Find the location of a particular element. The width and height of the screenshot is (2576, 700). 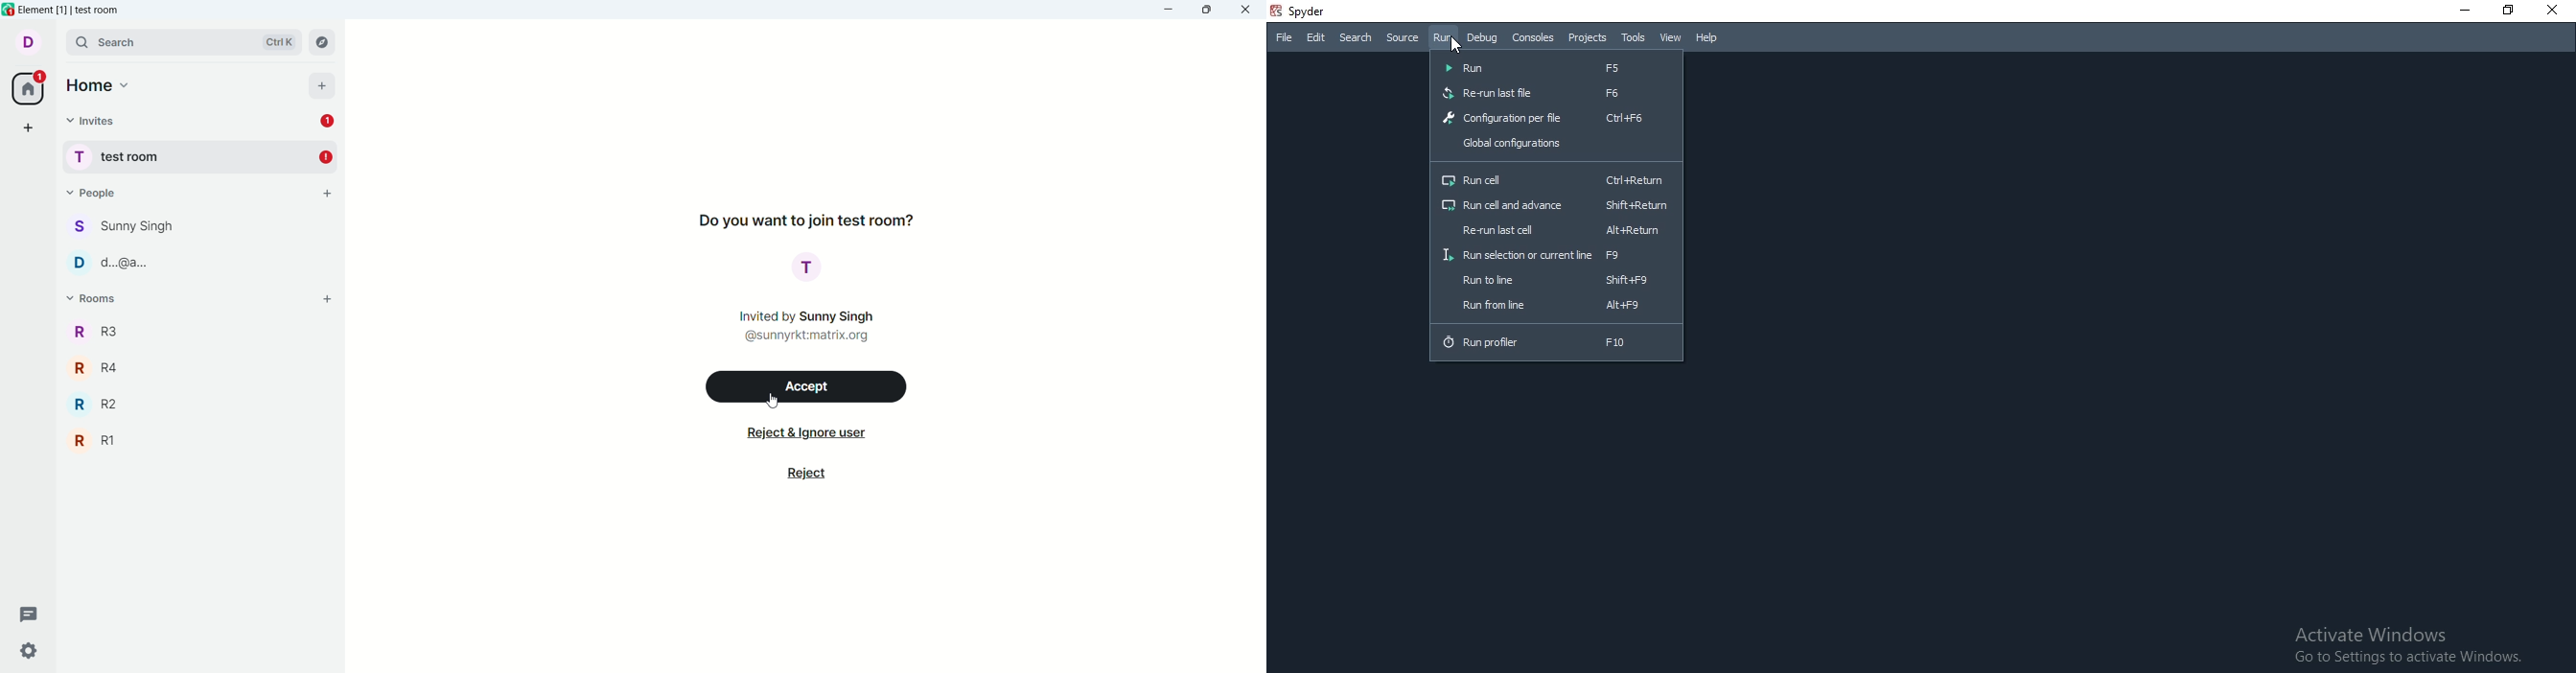

add room is located at coordinates (327, 298).